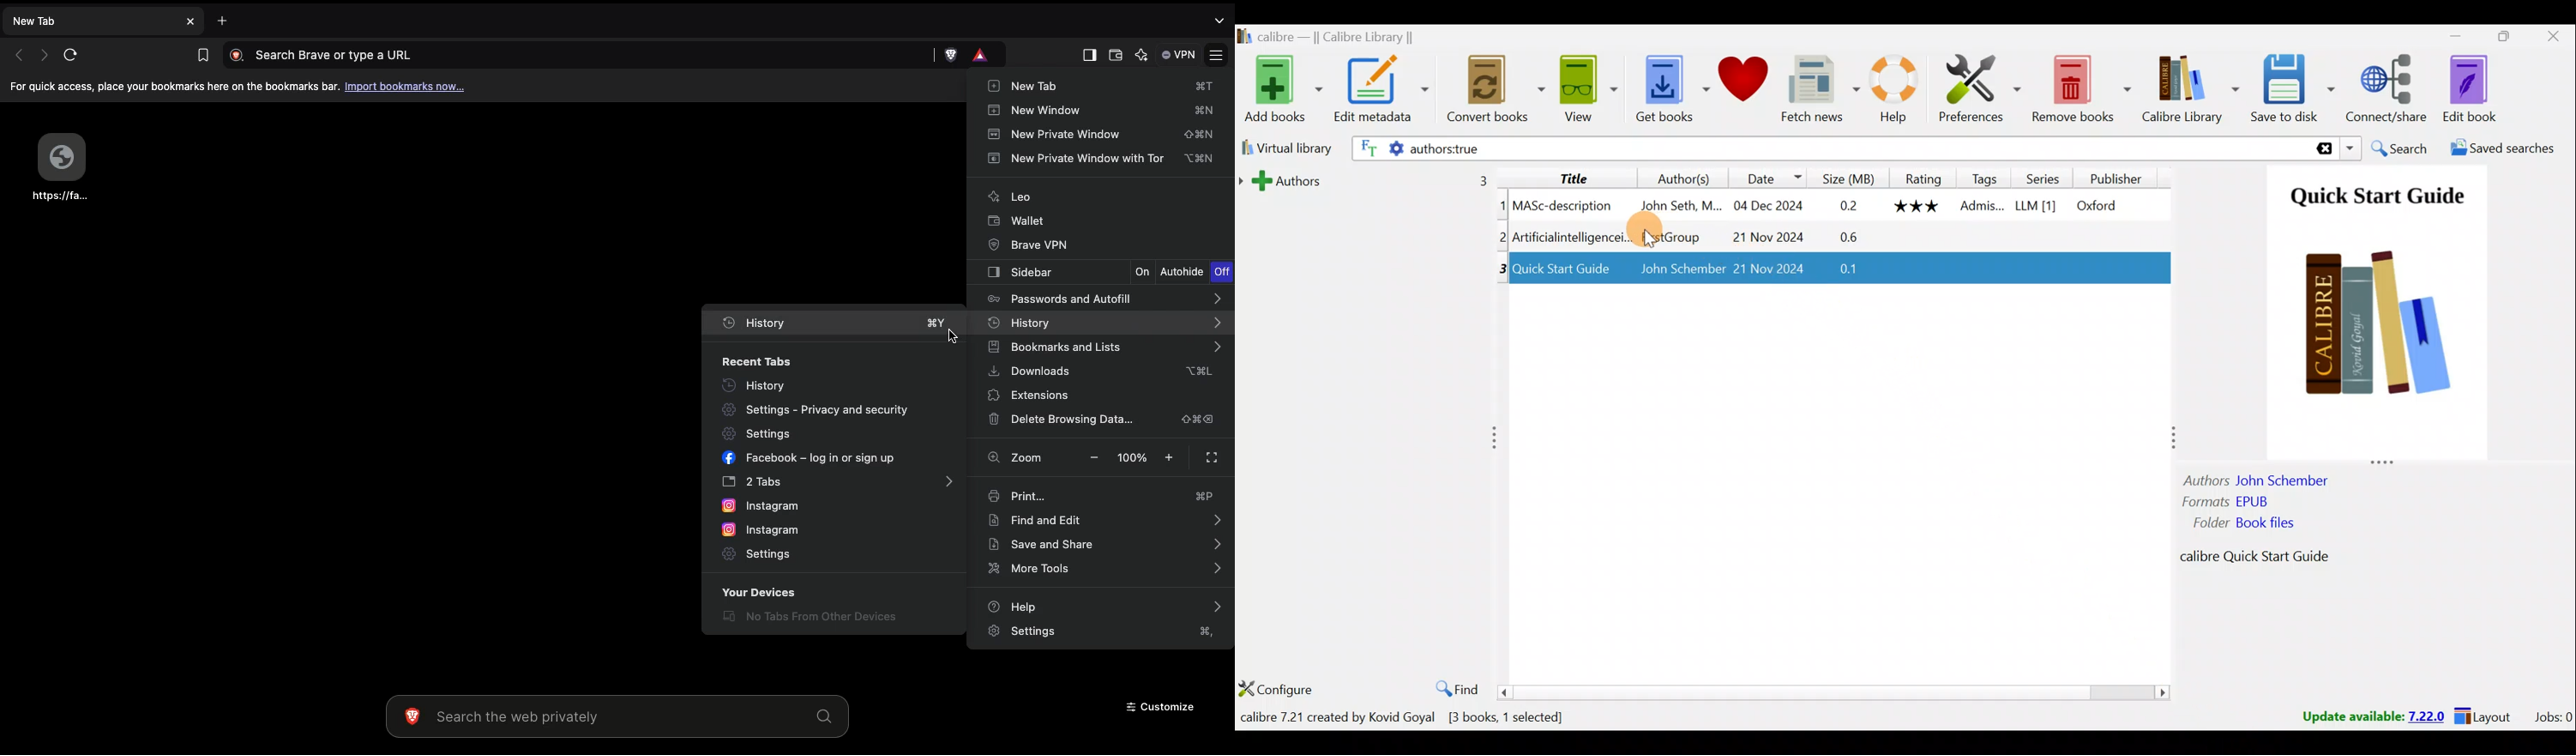  What do you see at coordinates (1974, 91) in the screenshot?
I see `Preferences` at bounding box center [1974, 91].